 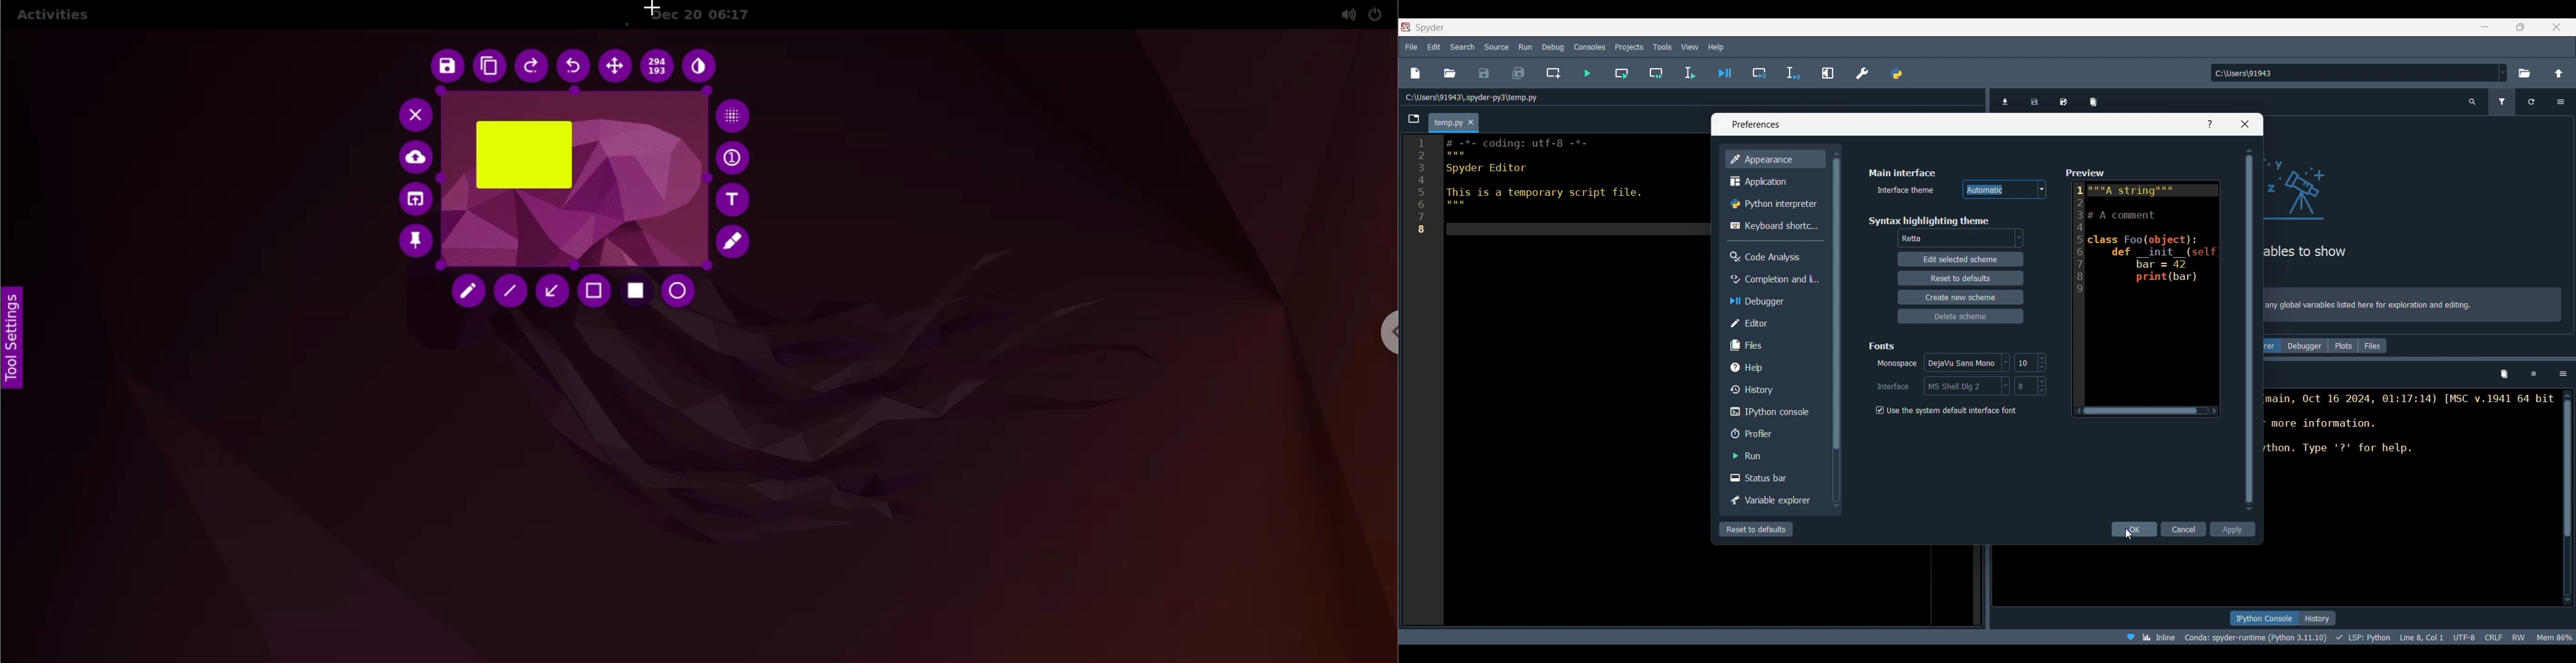 I want to click on Variable explorer, current selection highlighted, so click(x=2273, y=346).